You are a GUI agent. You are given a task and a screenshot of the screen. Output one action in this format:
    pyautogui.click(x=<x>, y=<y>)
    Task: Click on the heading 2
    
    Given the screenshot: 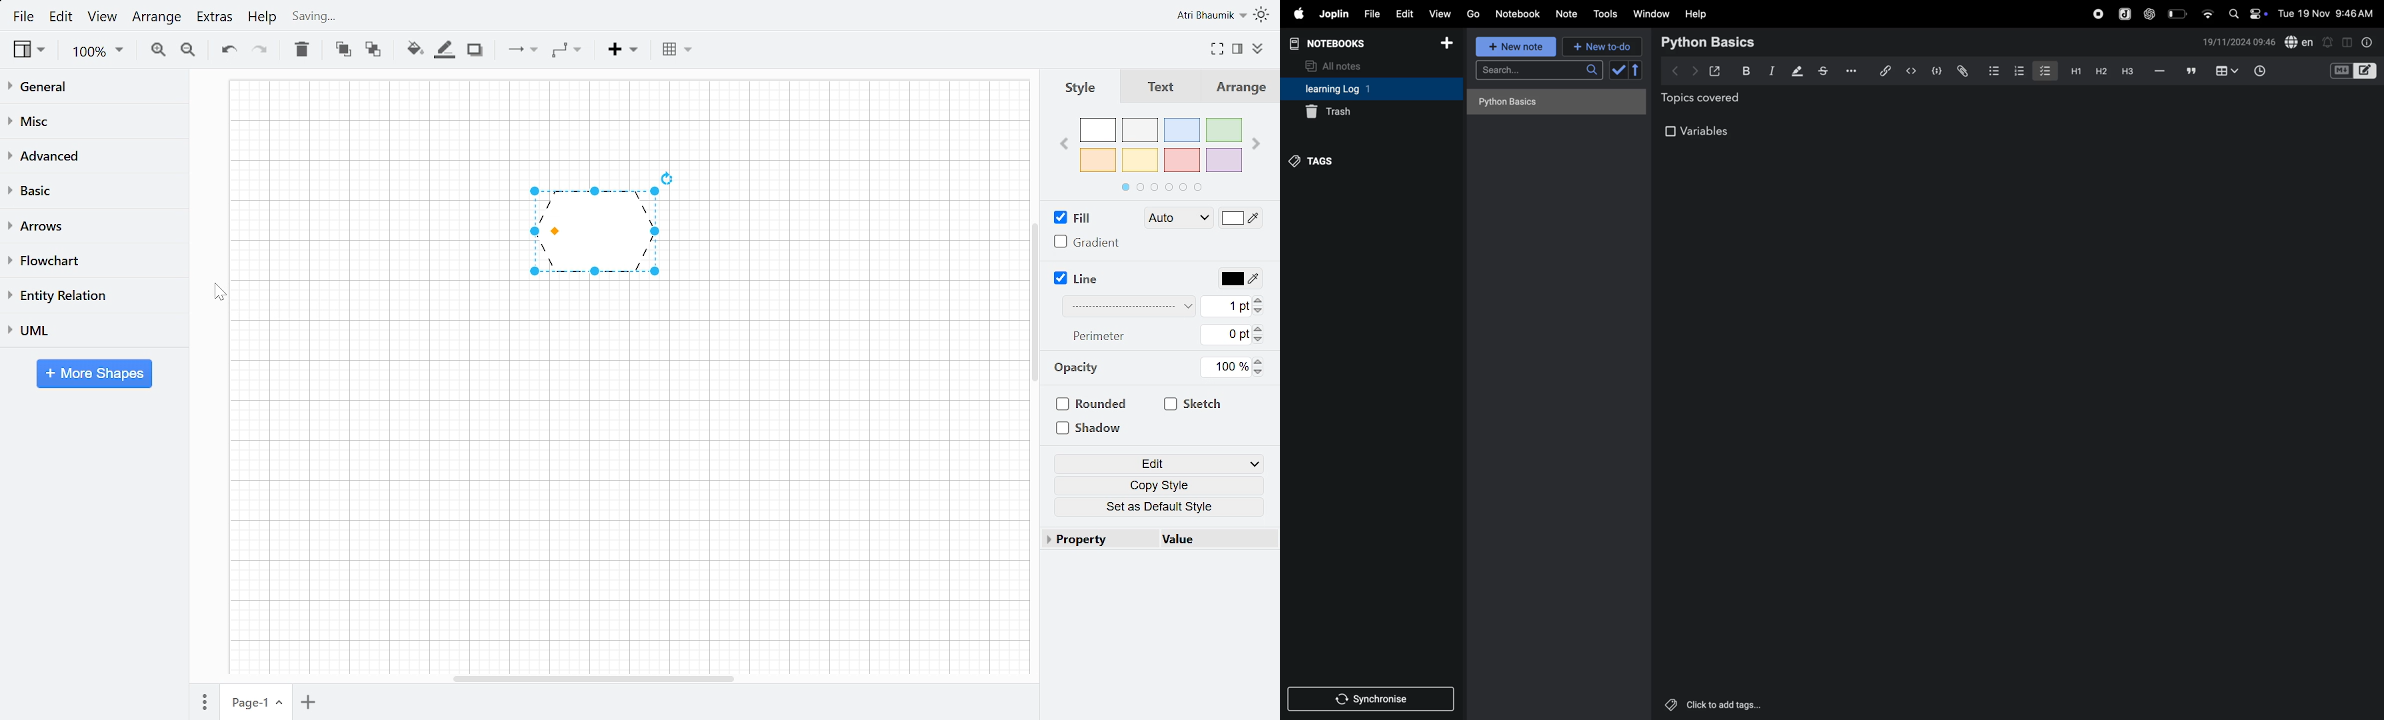 What is the action you would take?
    pyautogui.click(x=2101, y=71)
    